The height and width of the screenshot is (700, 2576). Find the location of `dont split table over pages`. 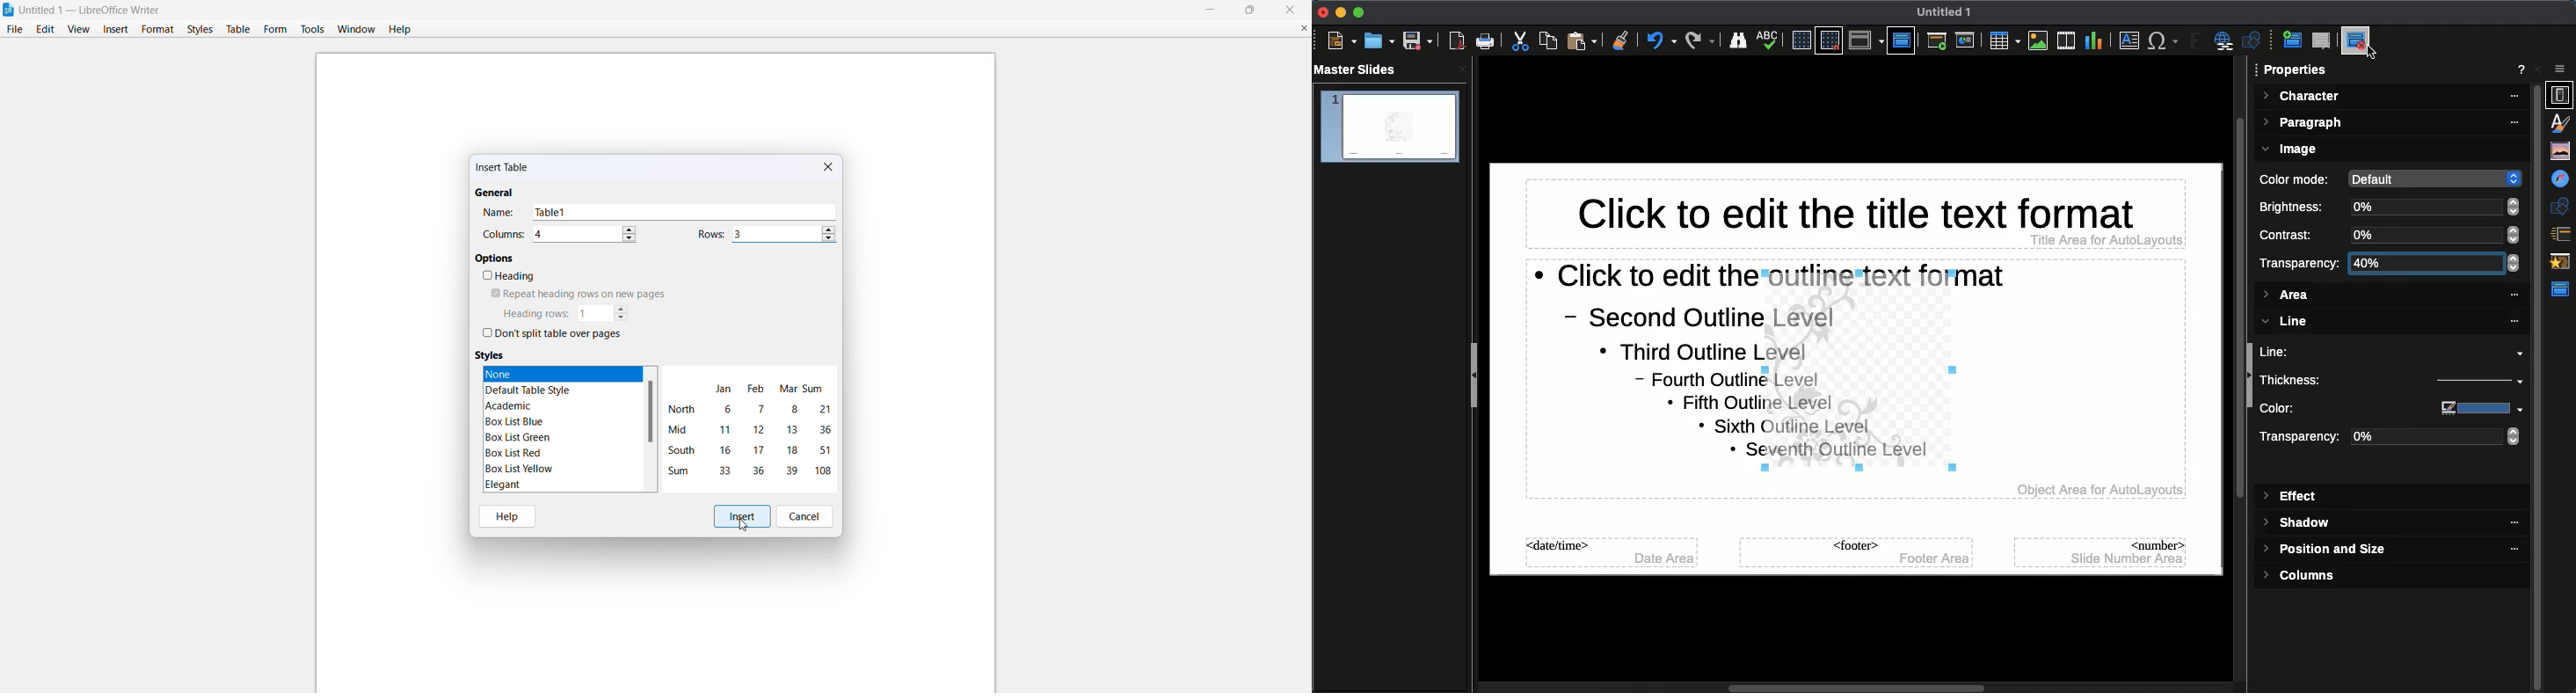

dont split table over pages is located at coordinates (552, 335).